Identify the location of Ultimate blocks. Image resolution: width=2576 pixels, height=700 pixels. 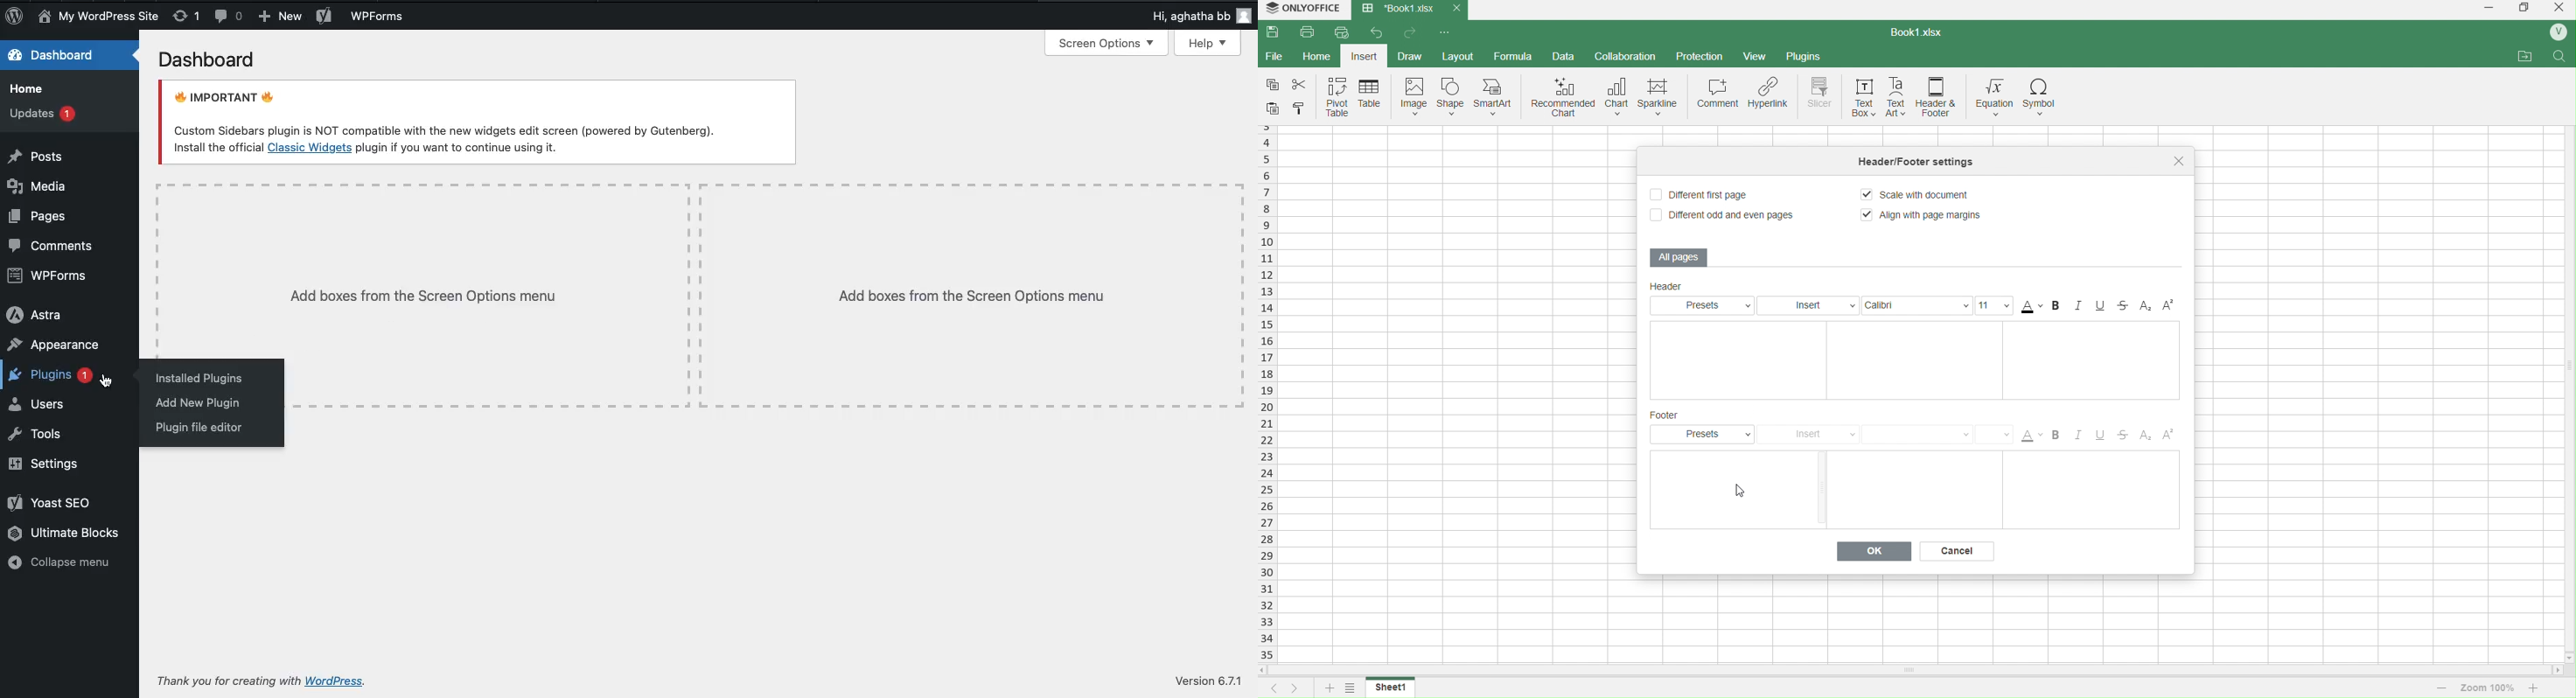
(66, 533).